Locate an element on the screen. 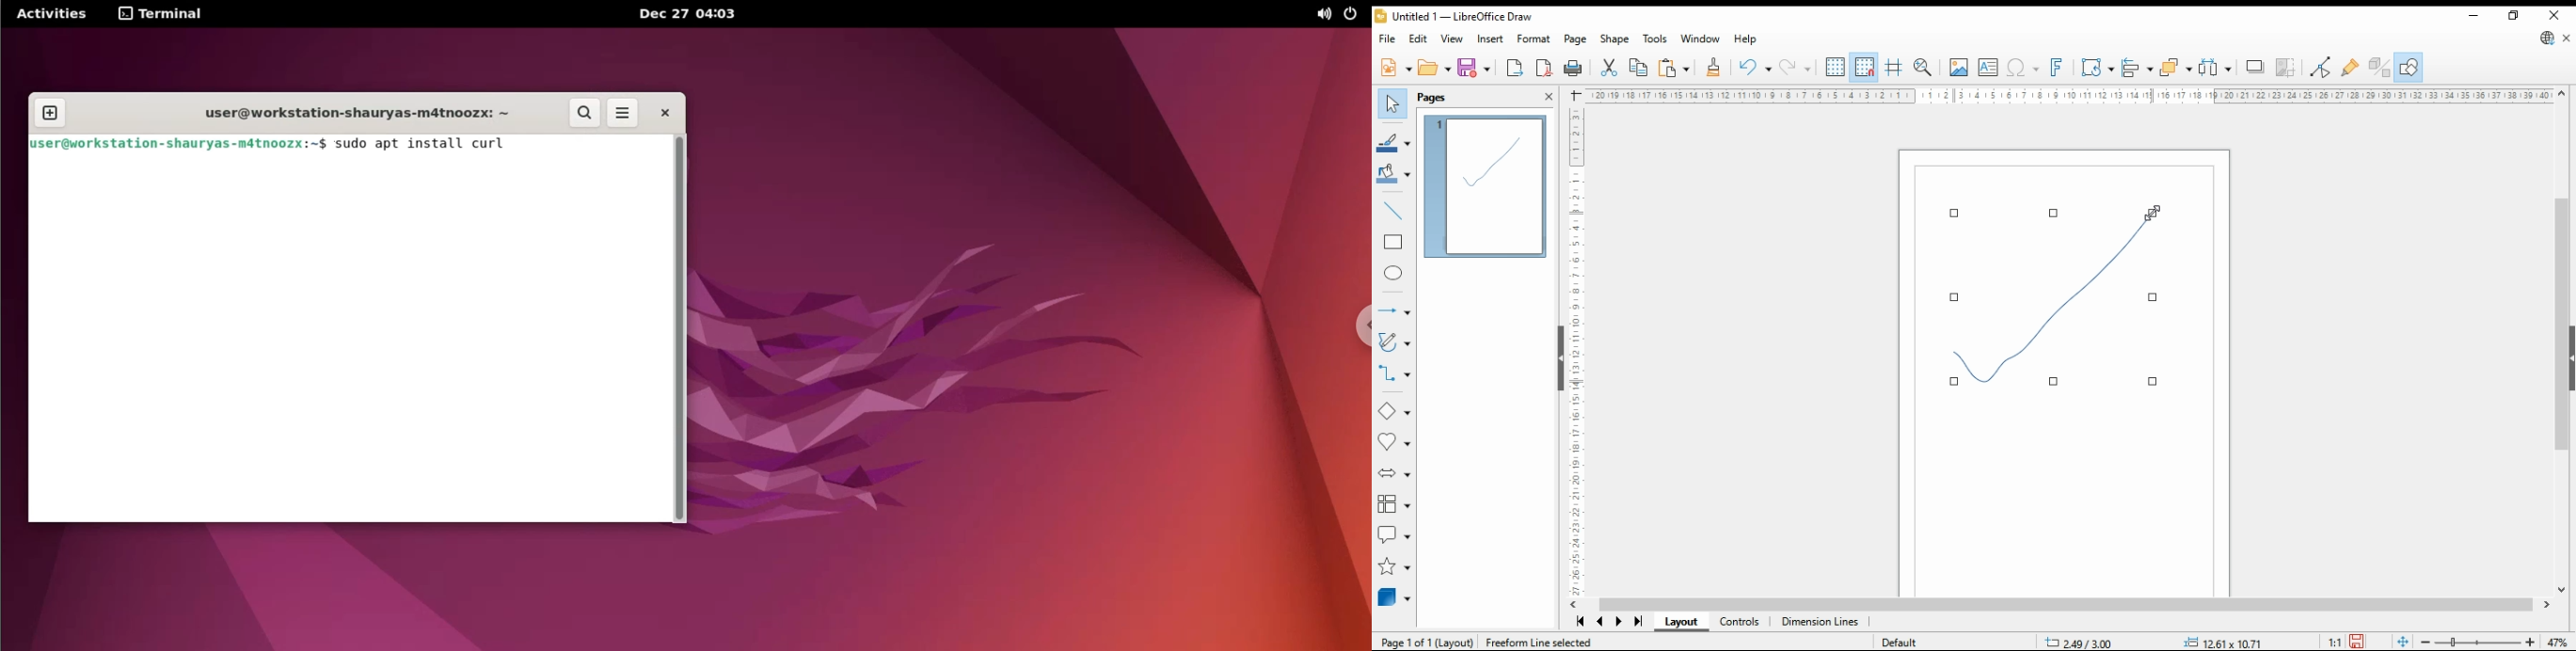  format is located at coordinates (1534, 40).